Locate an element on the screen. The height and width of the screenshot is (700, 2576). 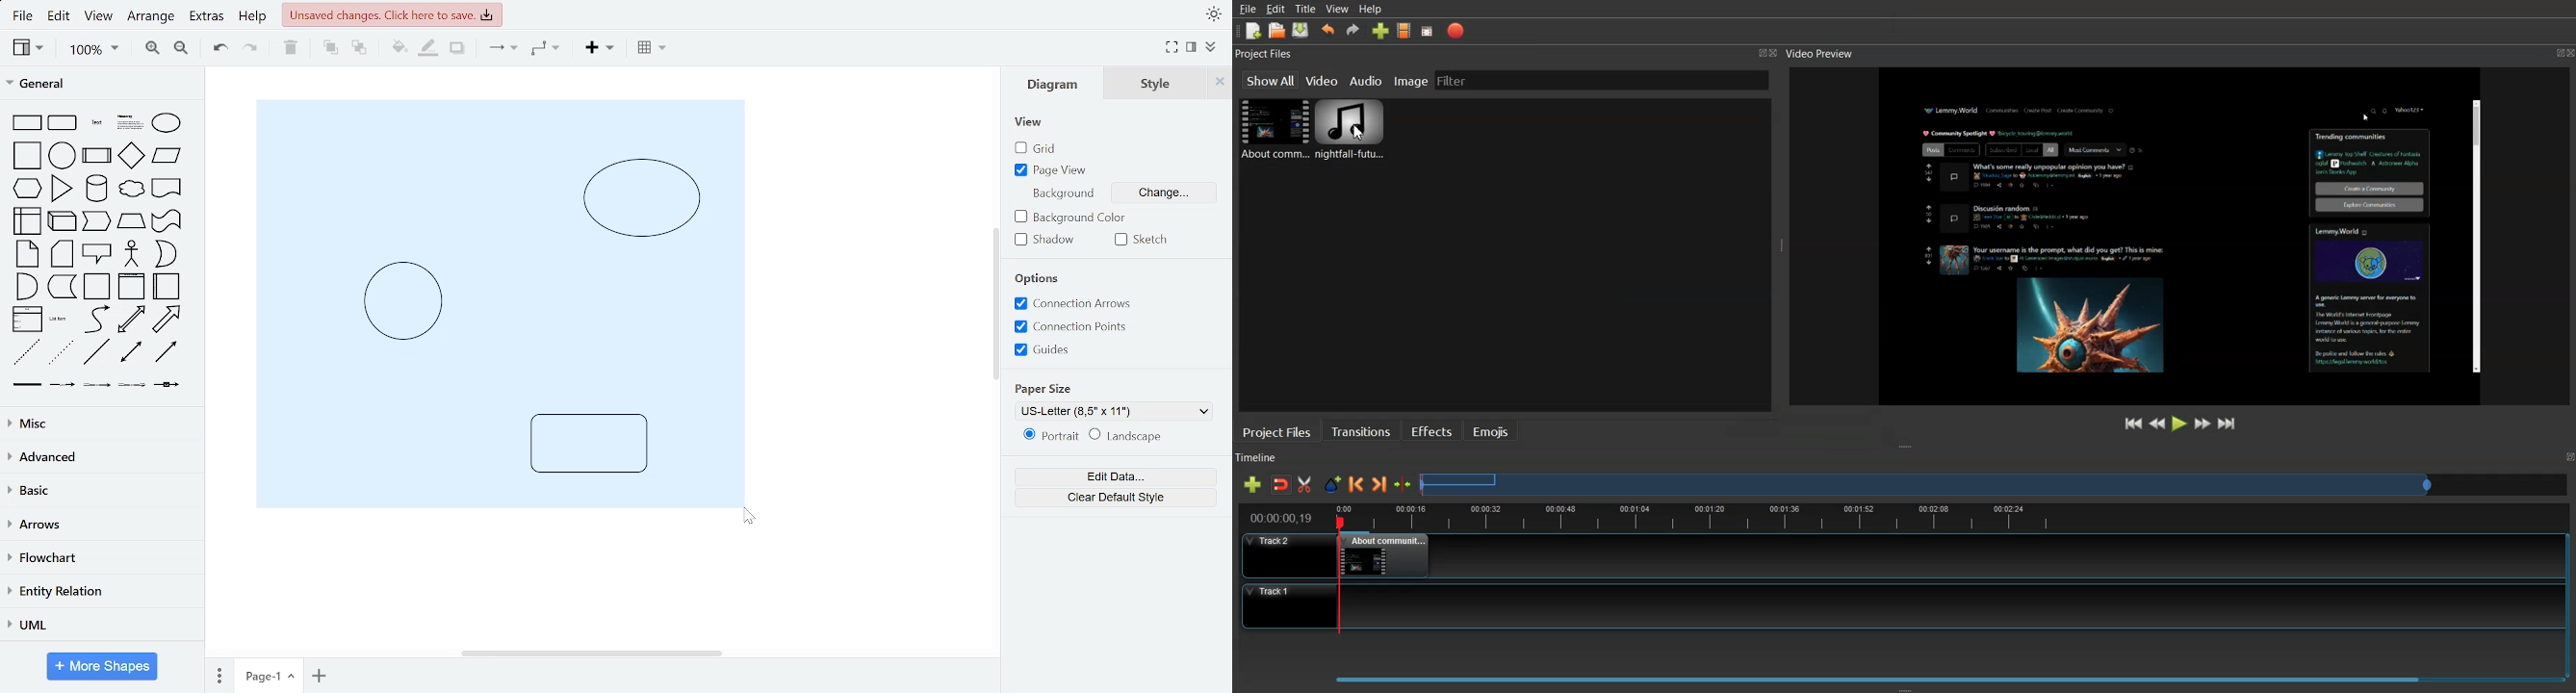
step is located at coordinates (62, 288).